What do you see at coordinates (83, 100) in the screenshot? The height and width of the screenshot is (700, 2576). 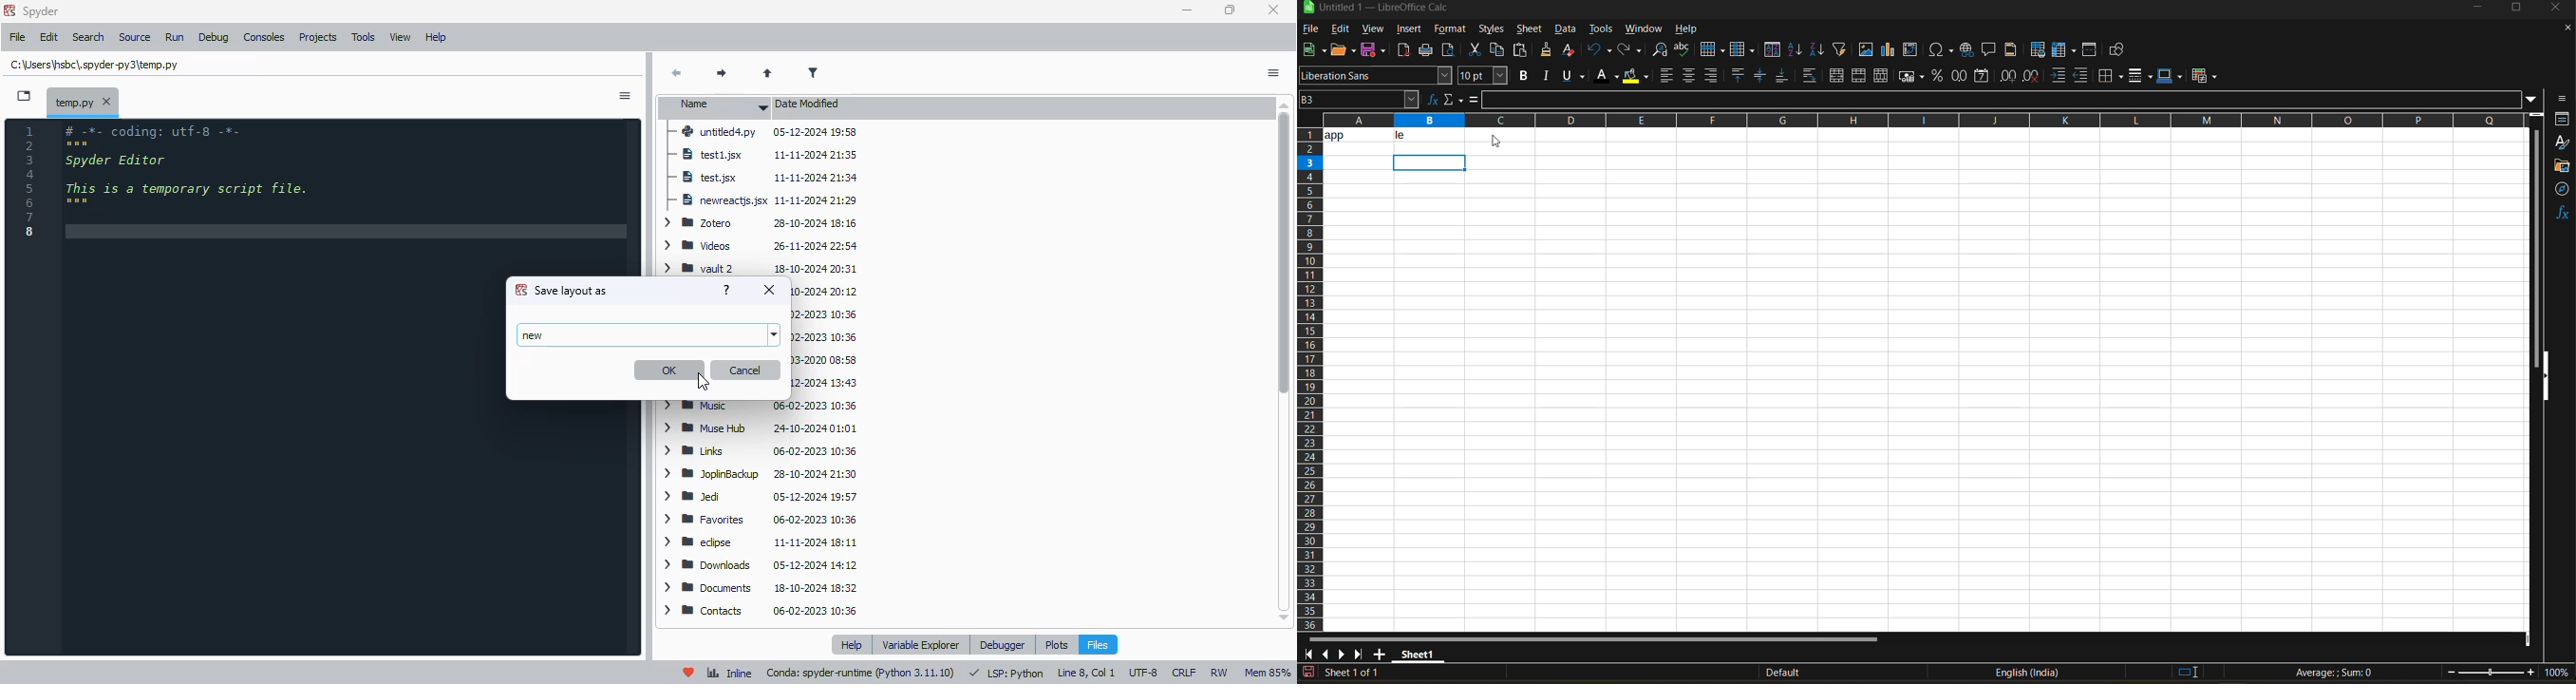 I see `temporary file` at bounding box center [83, 100].